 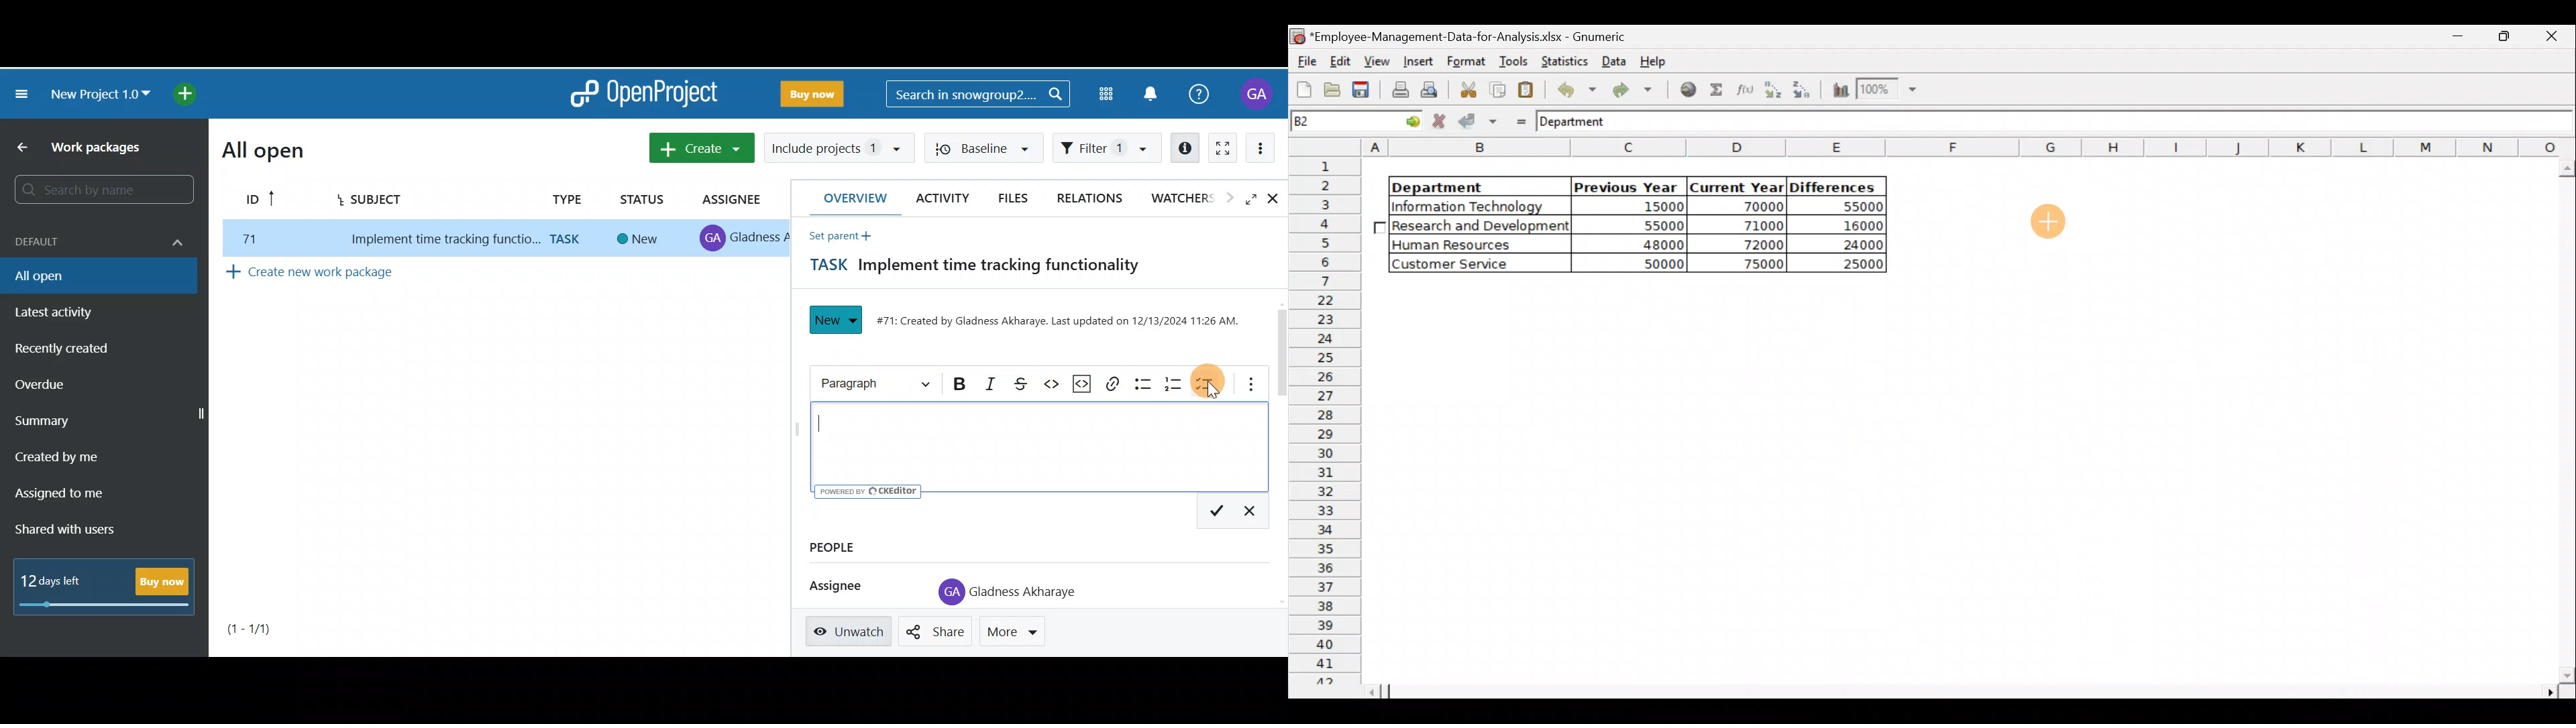 What do you see at coordinates (1305, 58) in the screenshot?
I see `File` at bounding box center [1305, 58].